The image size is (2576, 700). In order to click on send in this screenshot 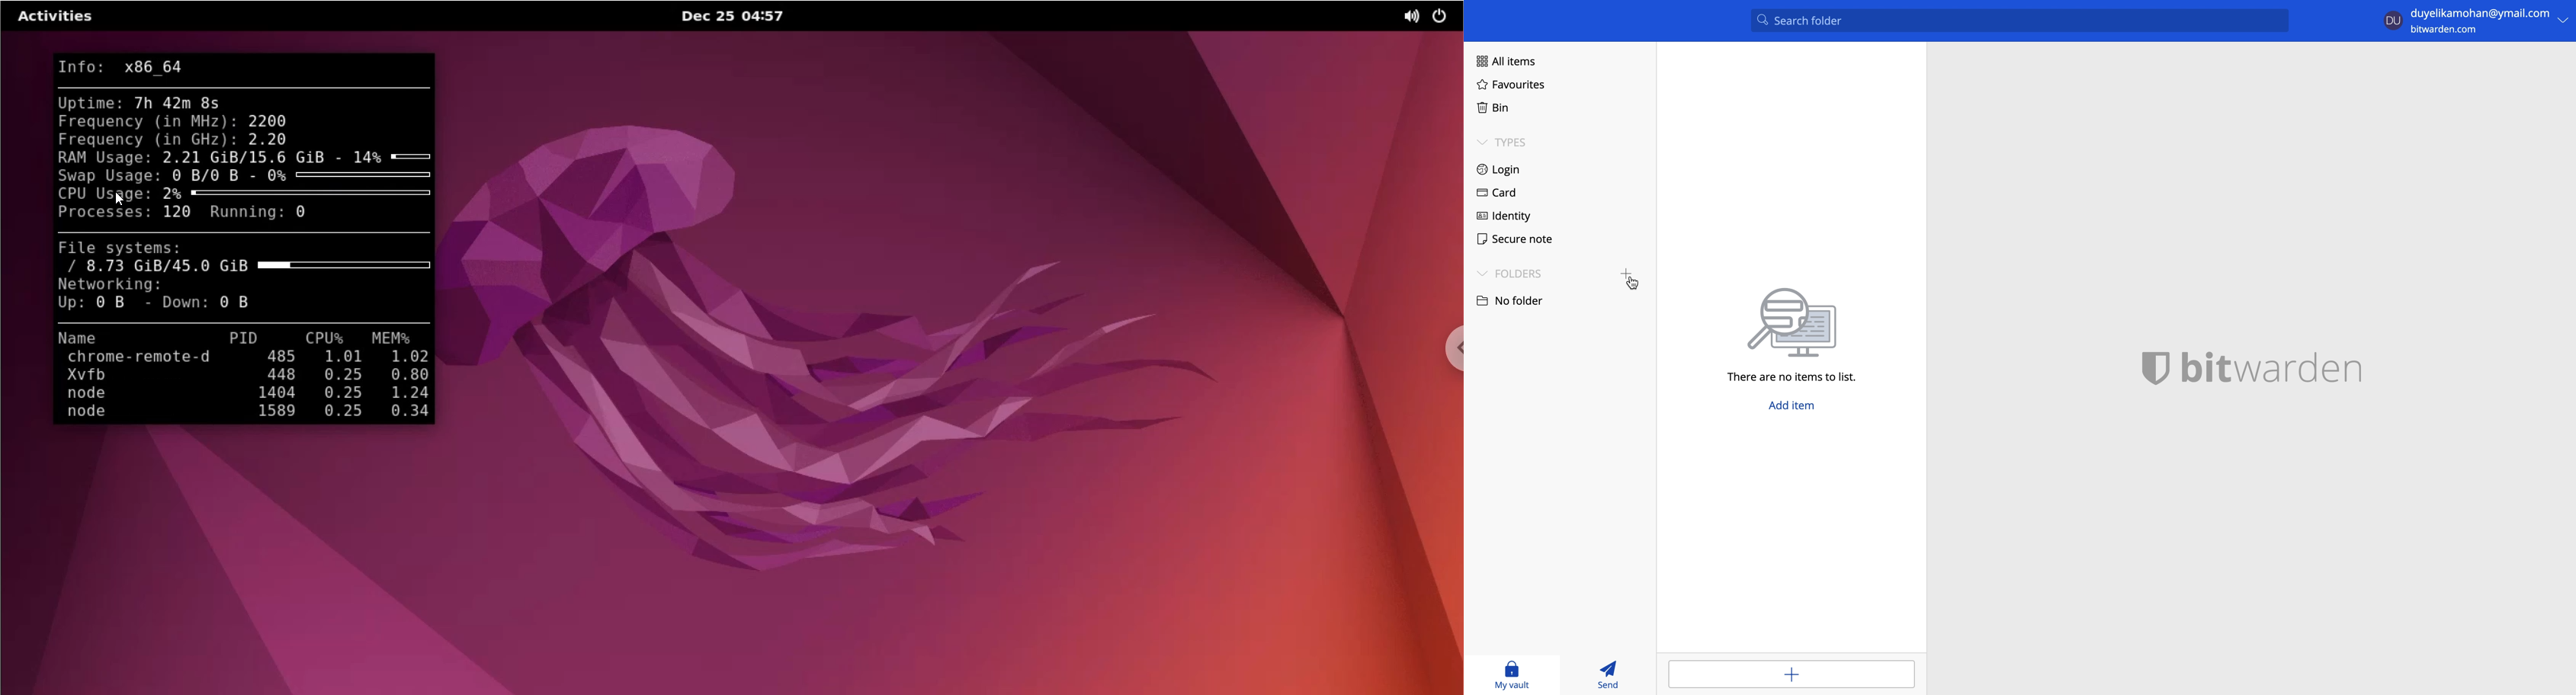, I will do `click(1610, 674)`.